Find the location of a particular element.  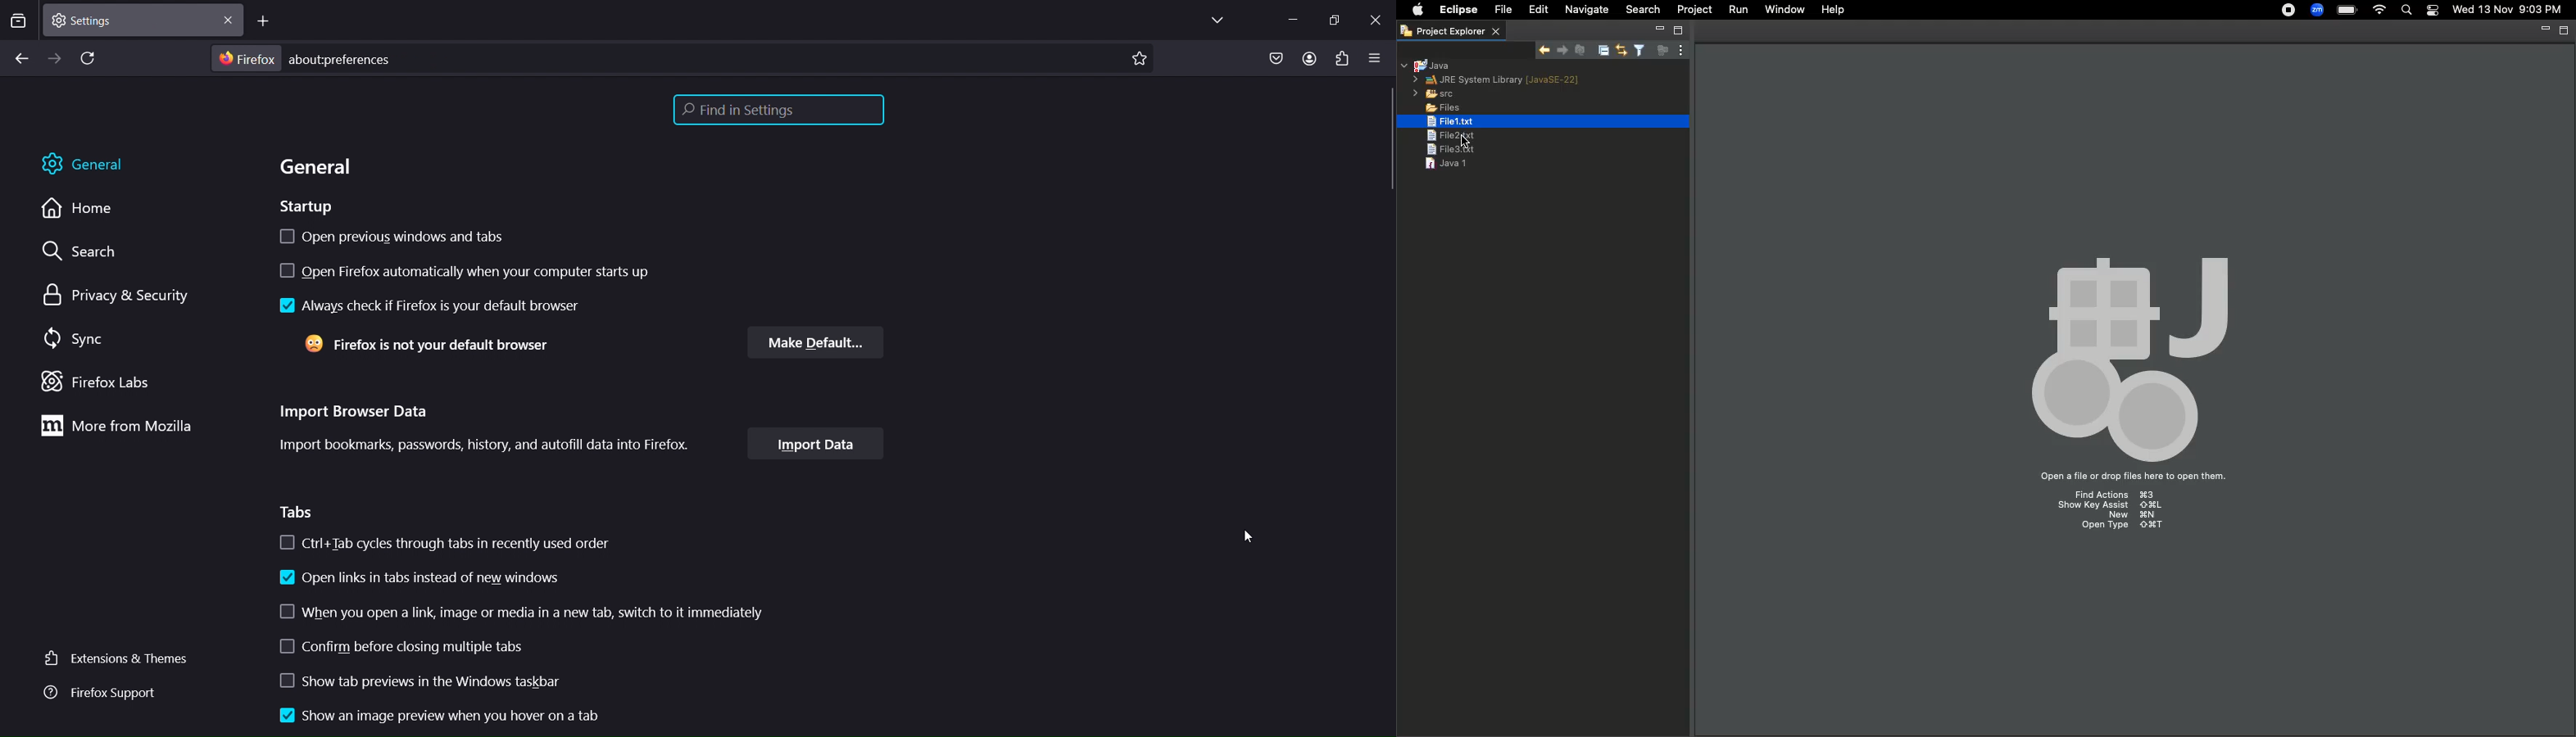

restore down is located at coordinates (1336, 20).